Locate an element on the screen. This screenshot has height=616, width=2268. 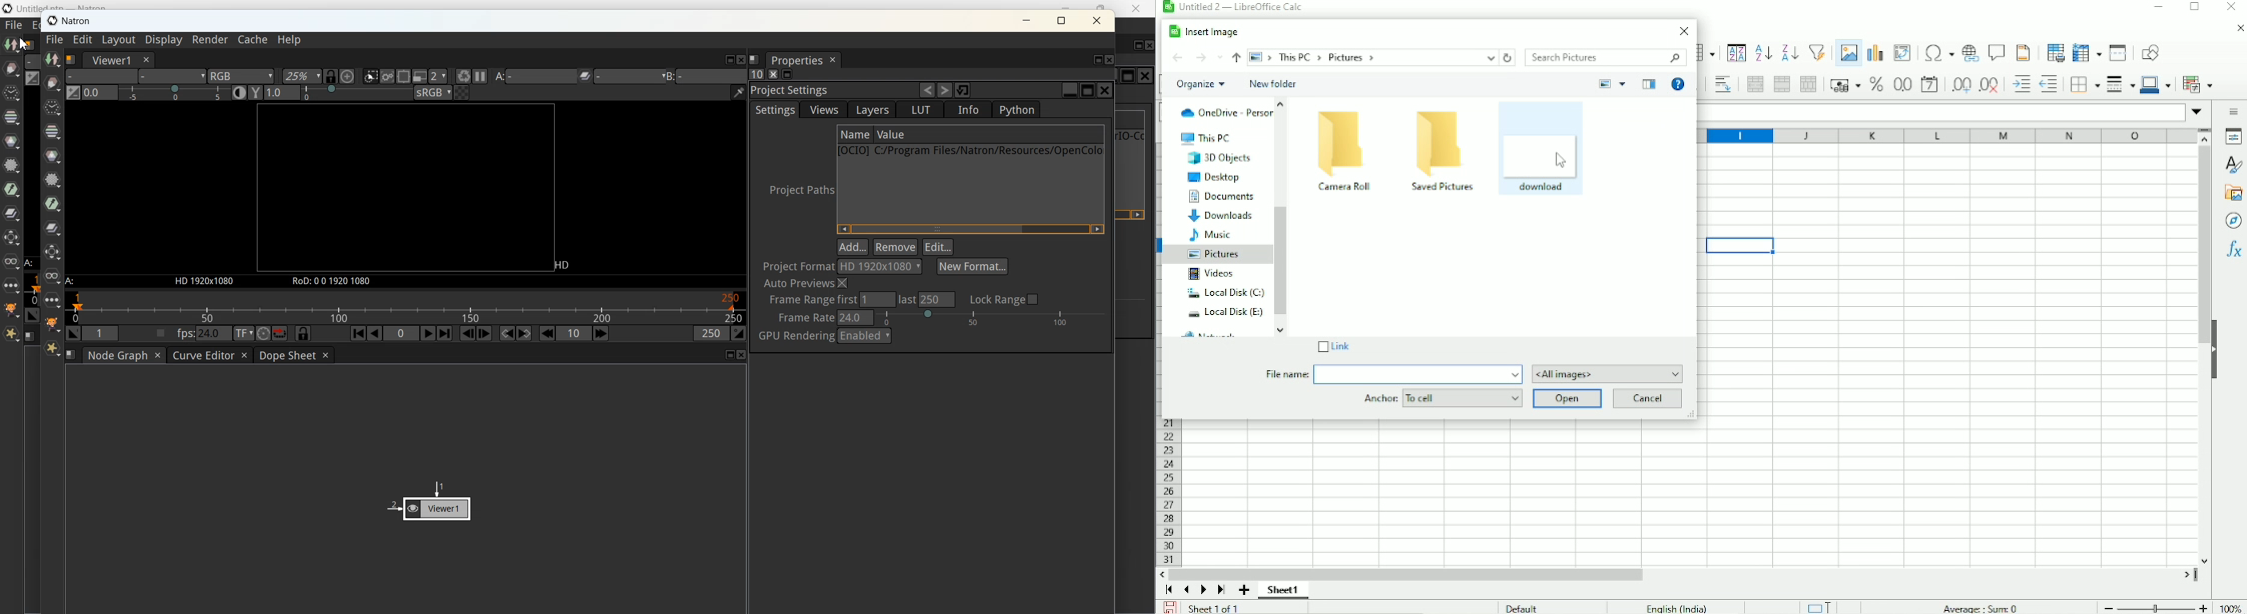
Headers and footers is located at coordinates (2024, 52).